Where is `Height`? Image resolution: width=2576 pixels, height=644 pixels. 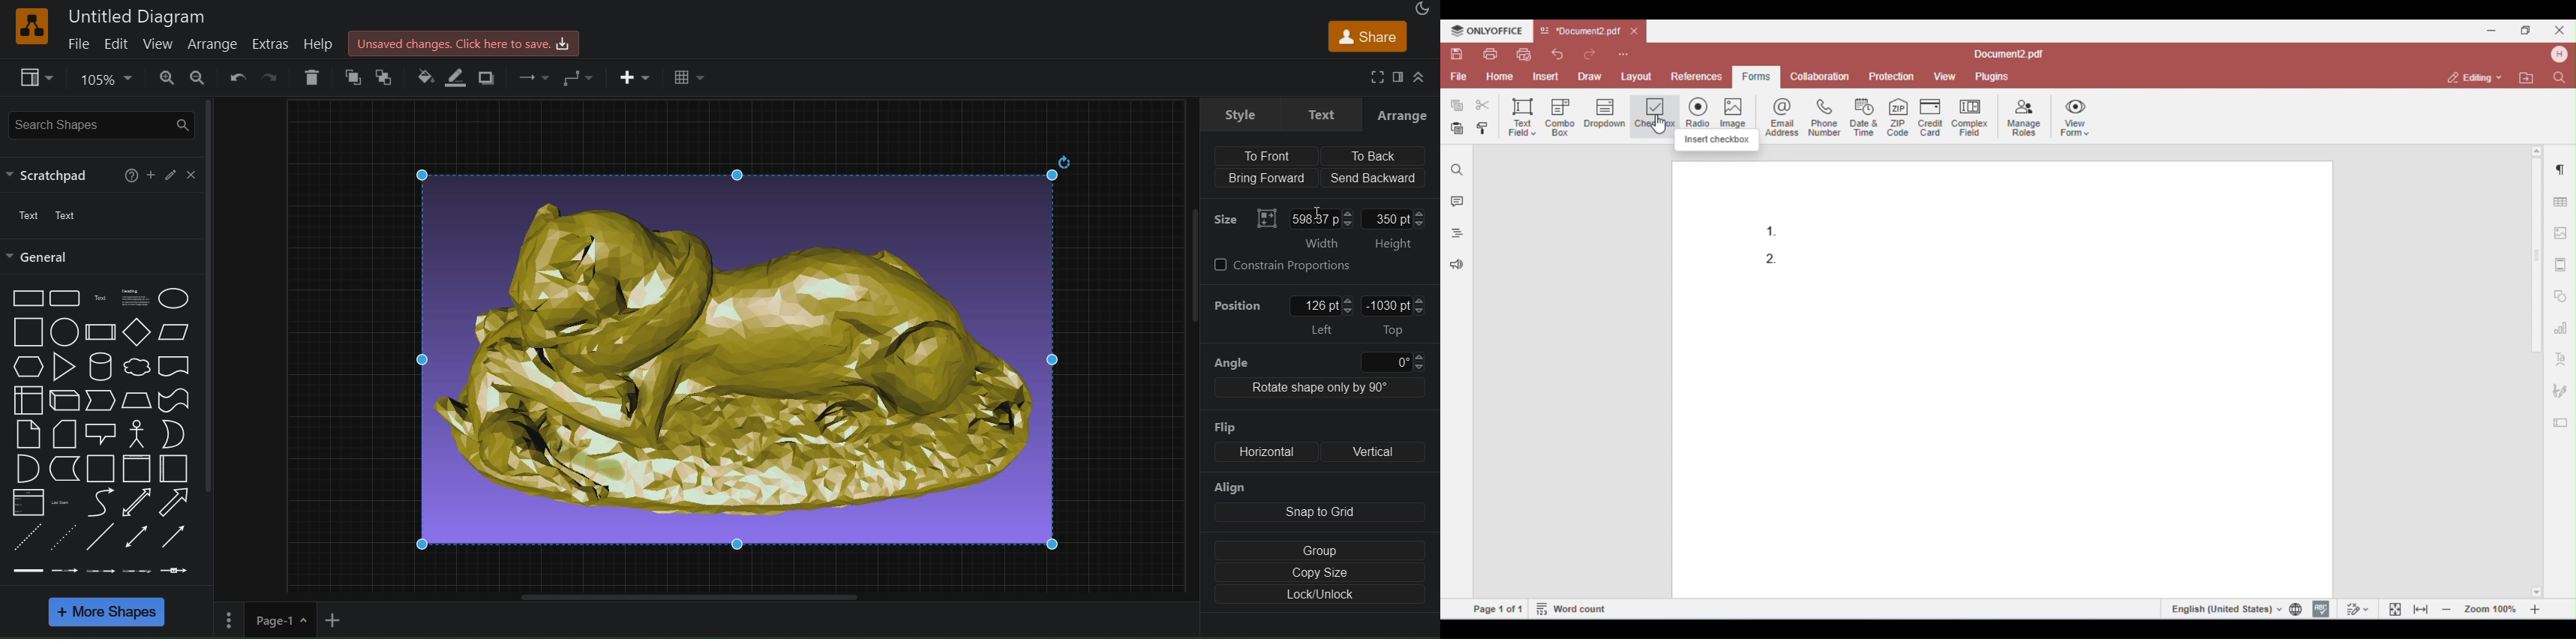
Height is located at coordinates (1396, 245).